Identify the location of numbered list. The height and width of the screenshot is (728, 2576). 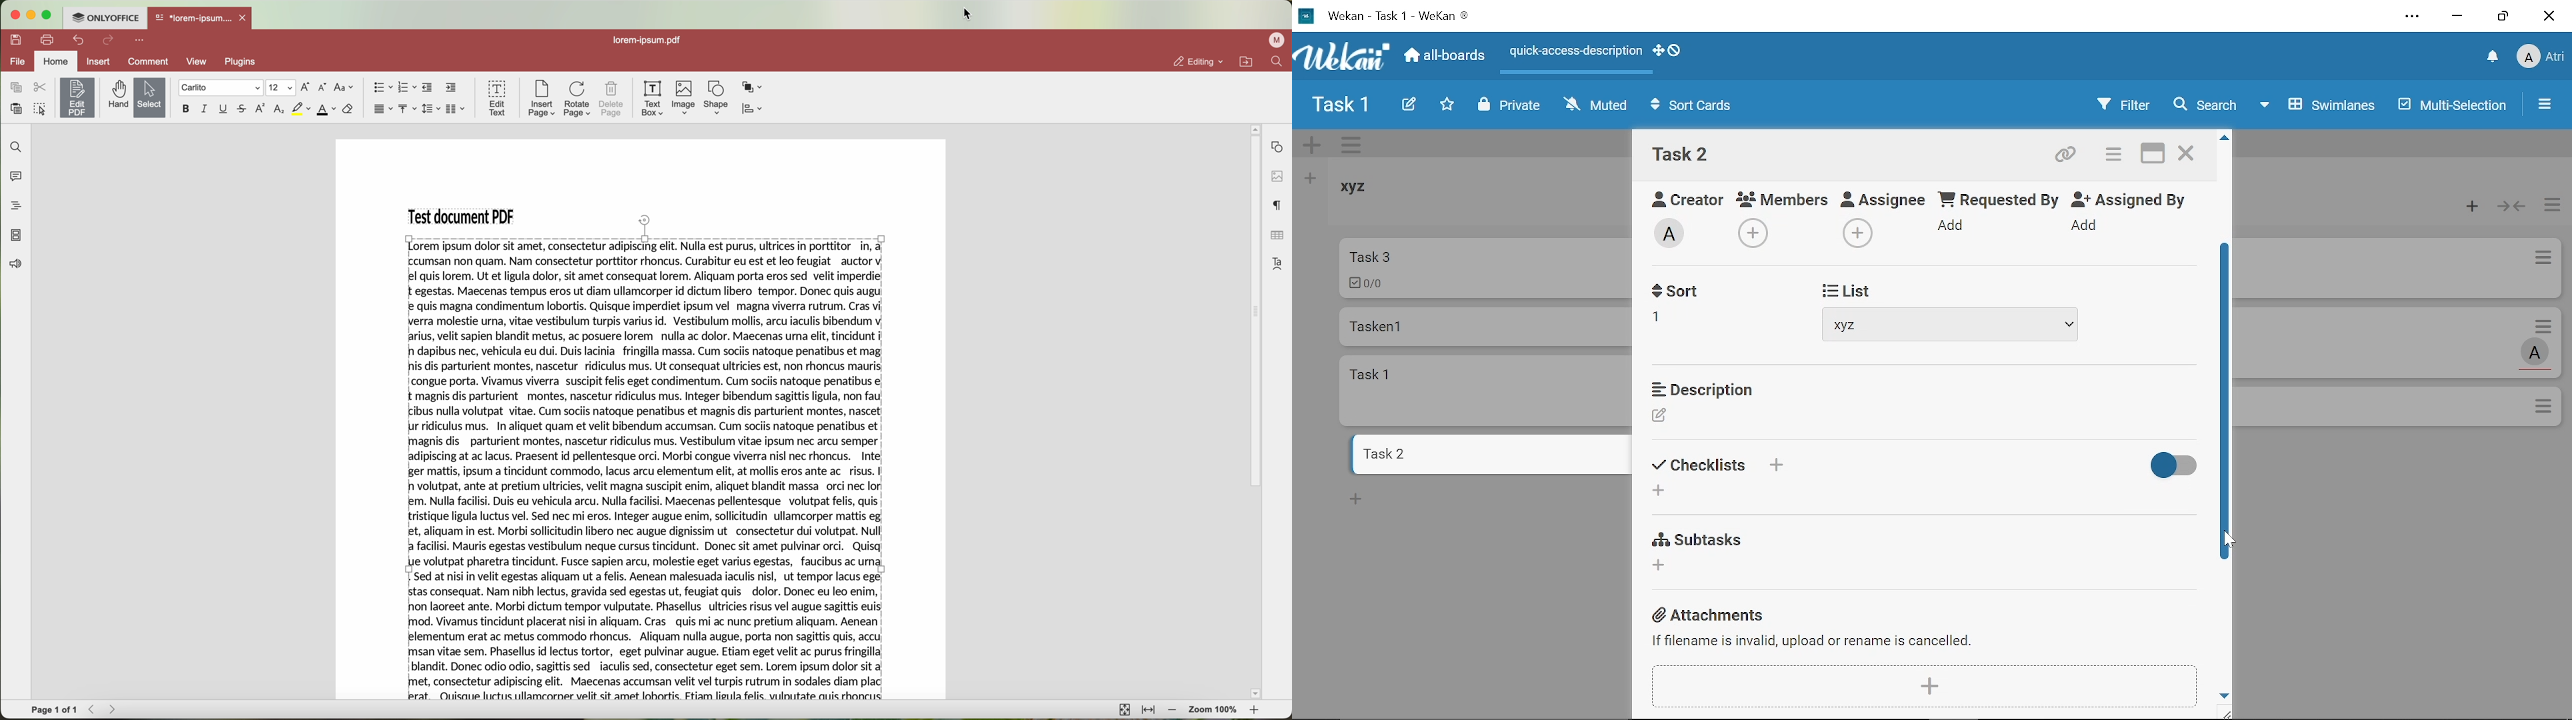
(406, 88).